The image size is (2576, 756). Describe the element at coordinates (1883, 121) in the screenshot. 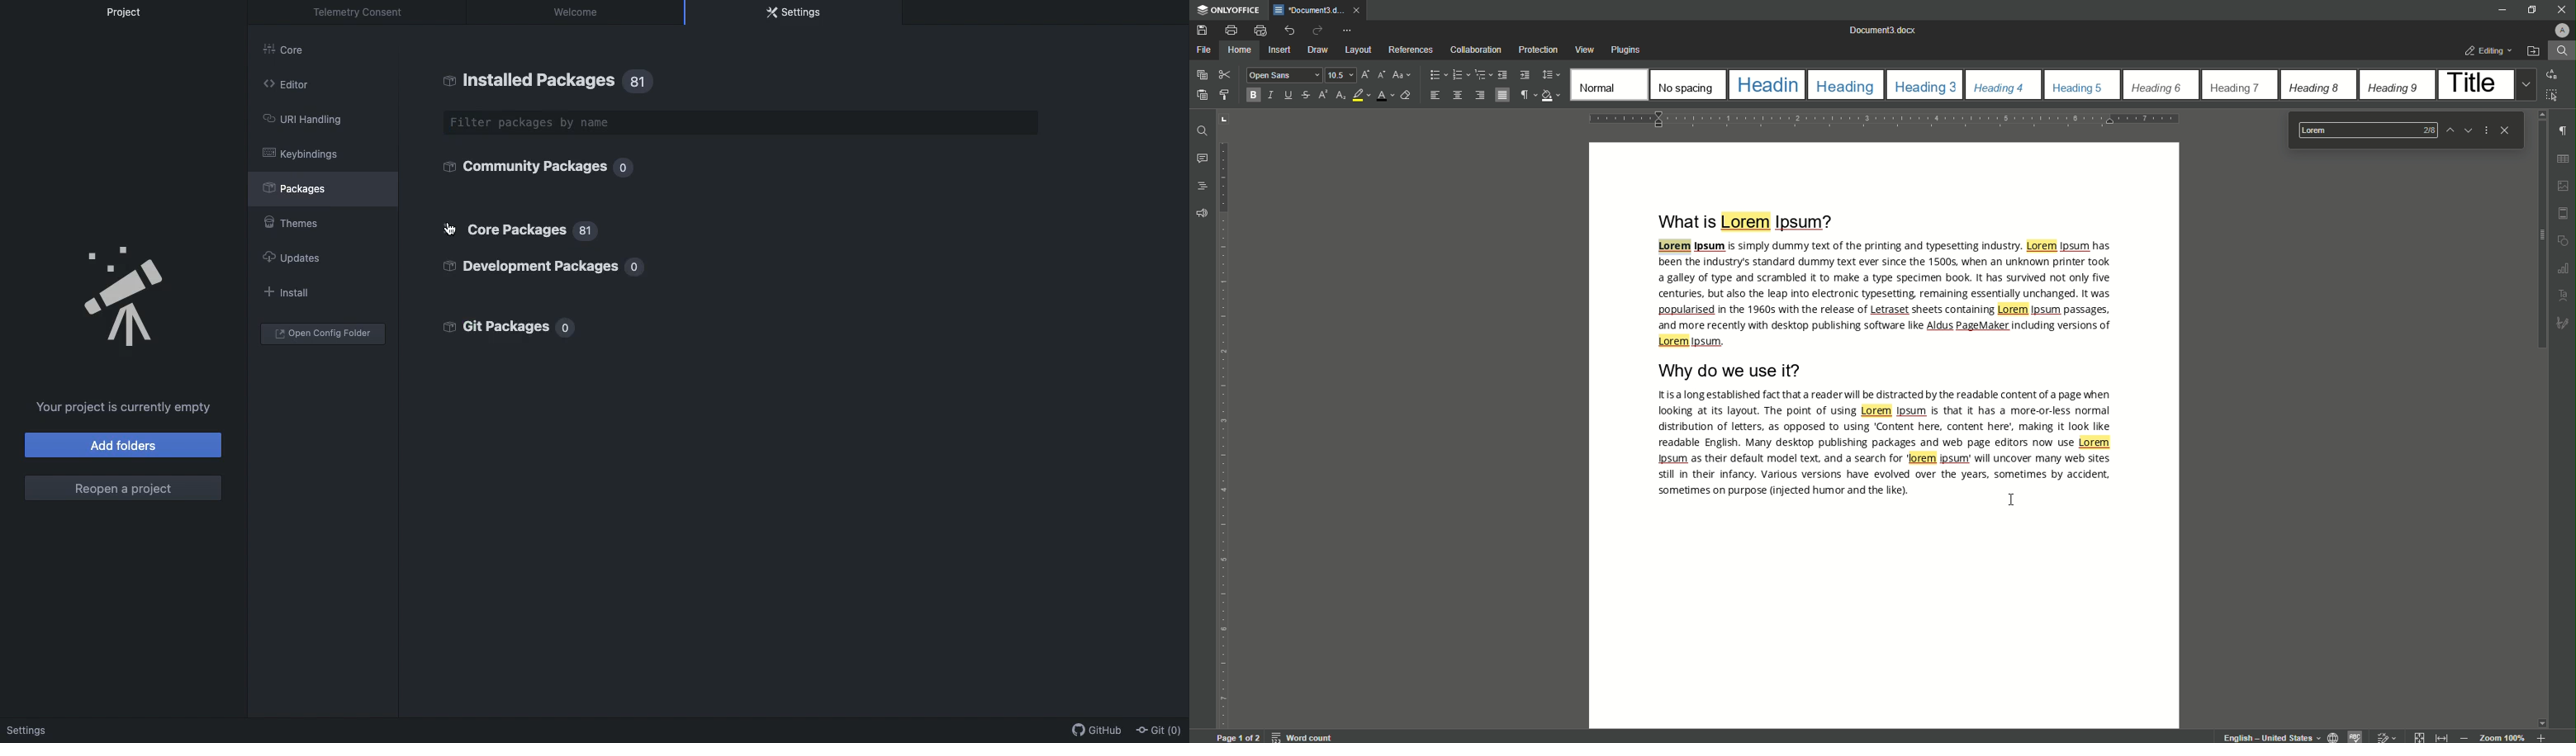

I see `horizontal scale` at that location.